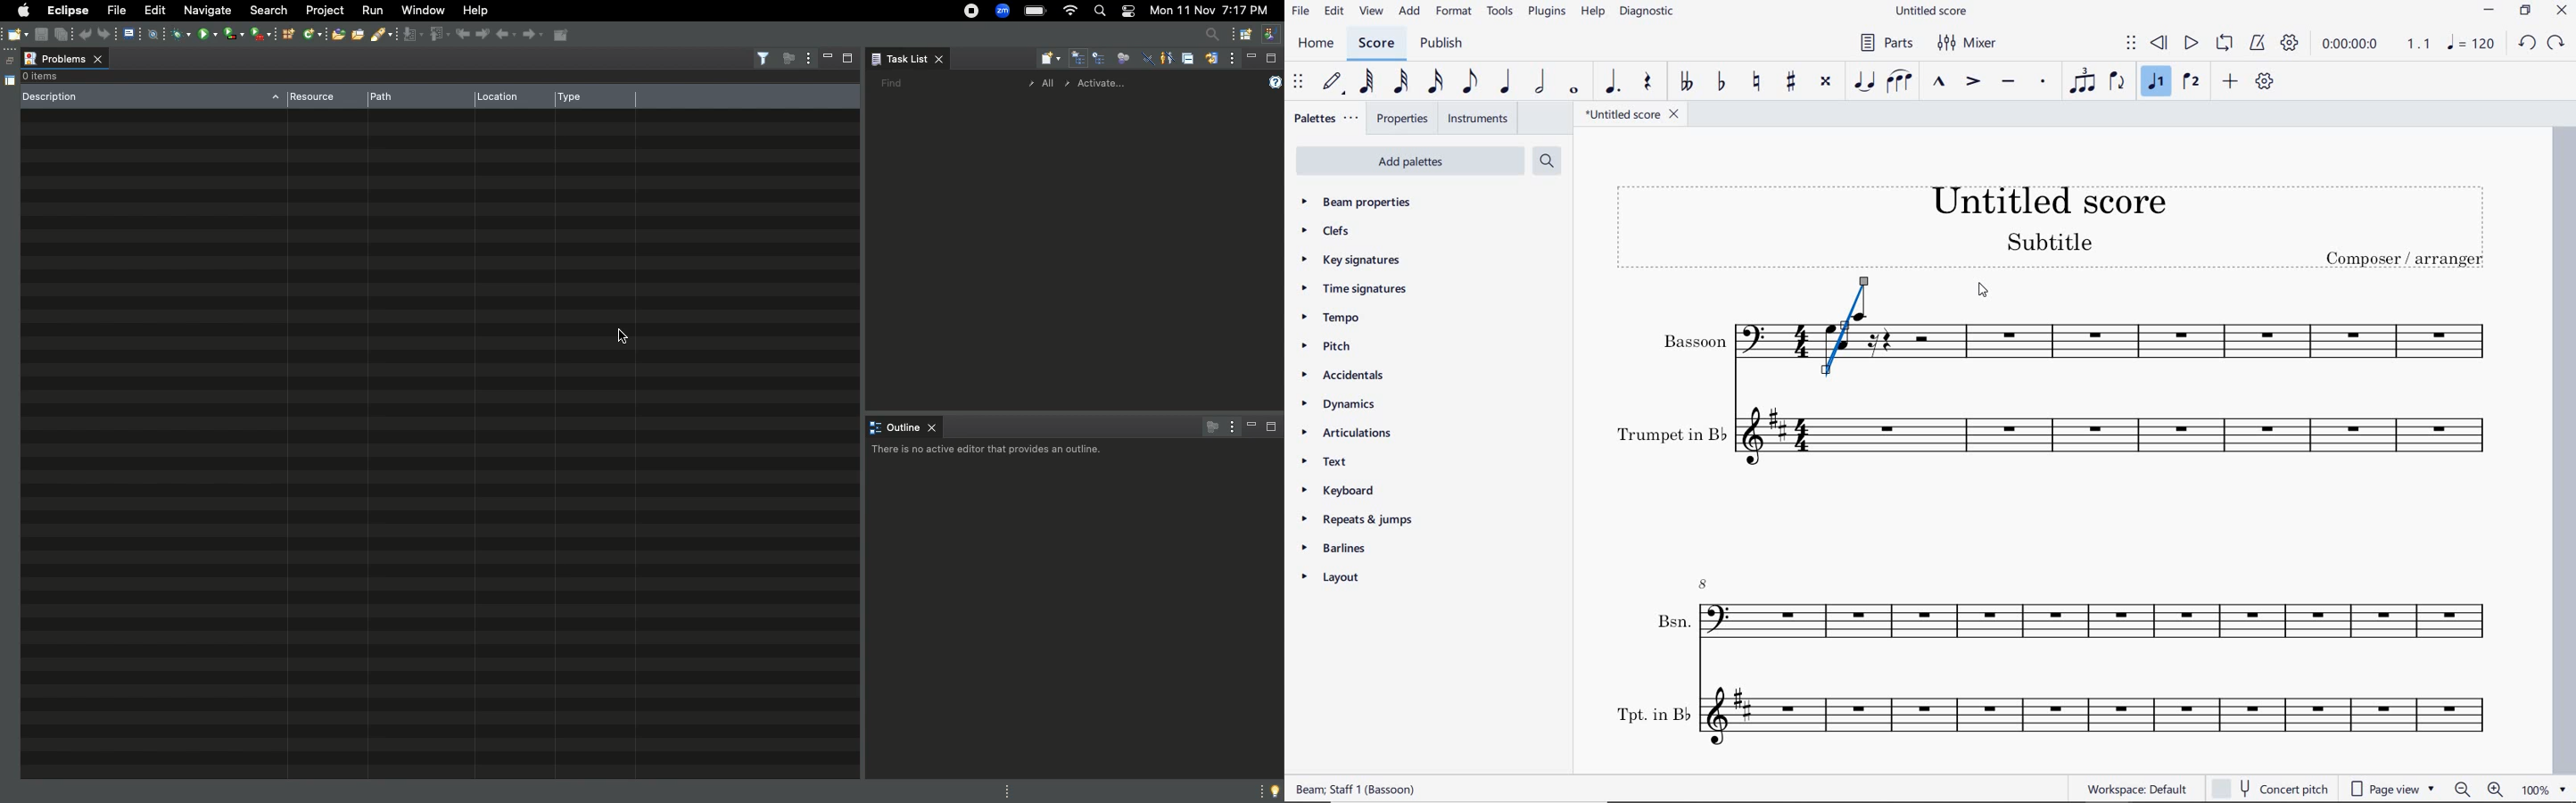  I want to click on play, so click(2191, 44).